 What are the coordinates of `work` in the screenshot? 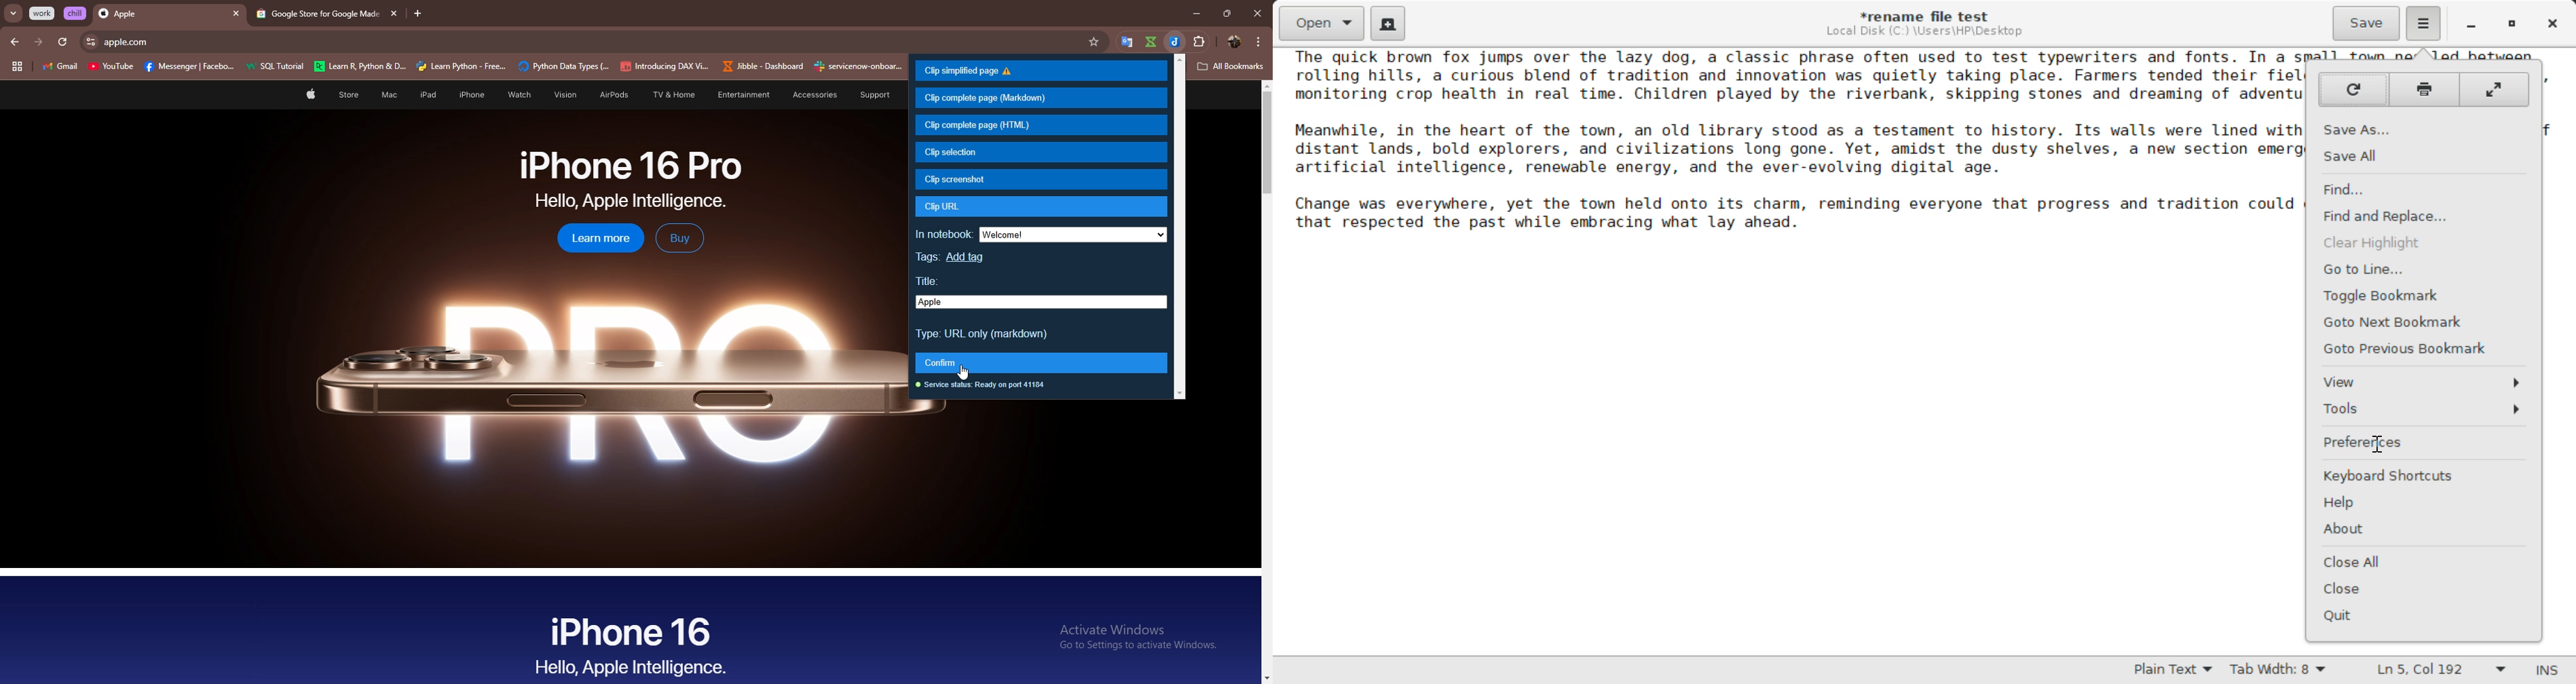 It's located at (43, 13).